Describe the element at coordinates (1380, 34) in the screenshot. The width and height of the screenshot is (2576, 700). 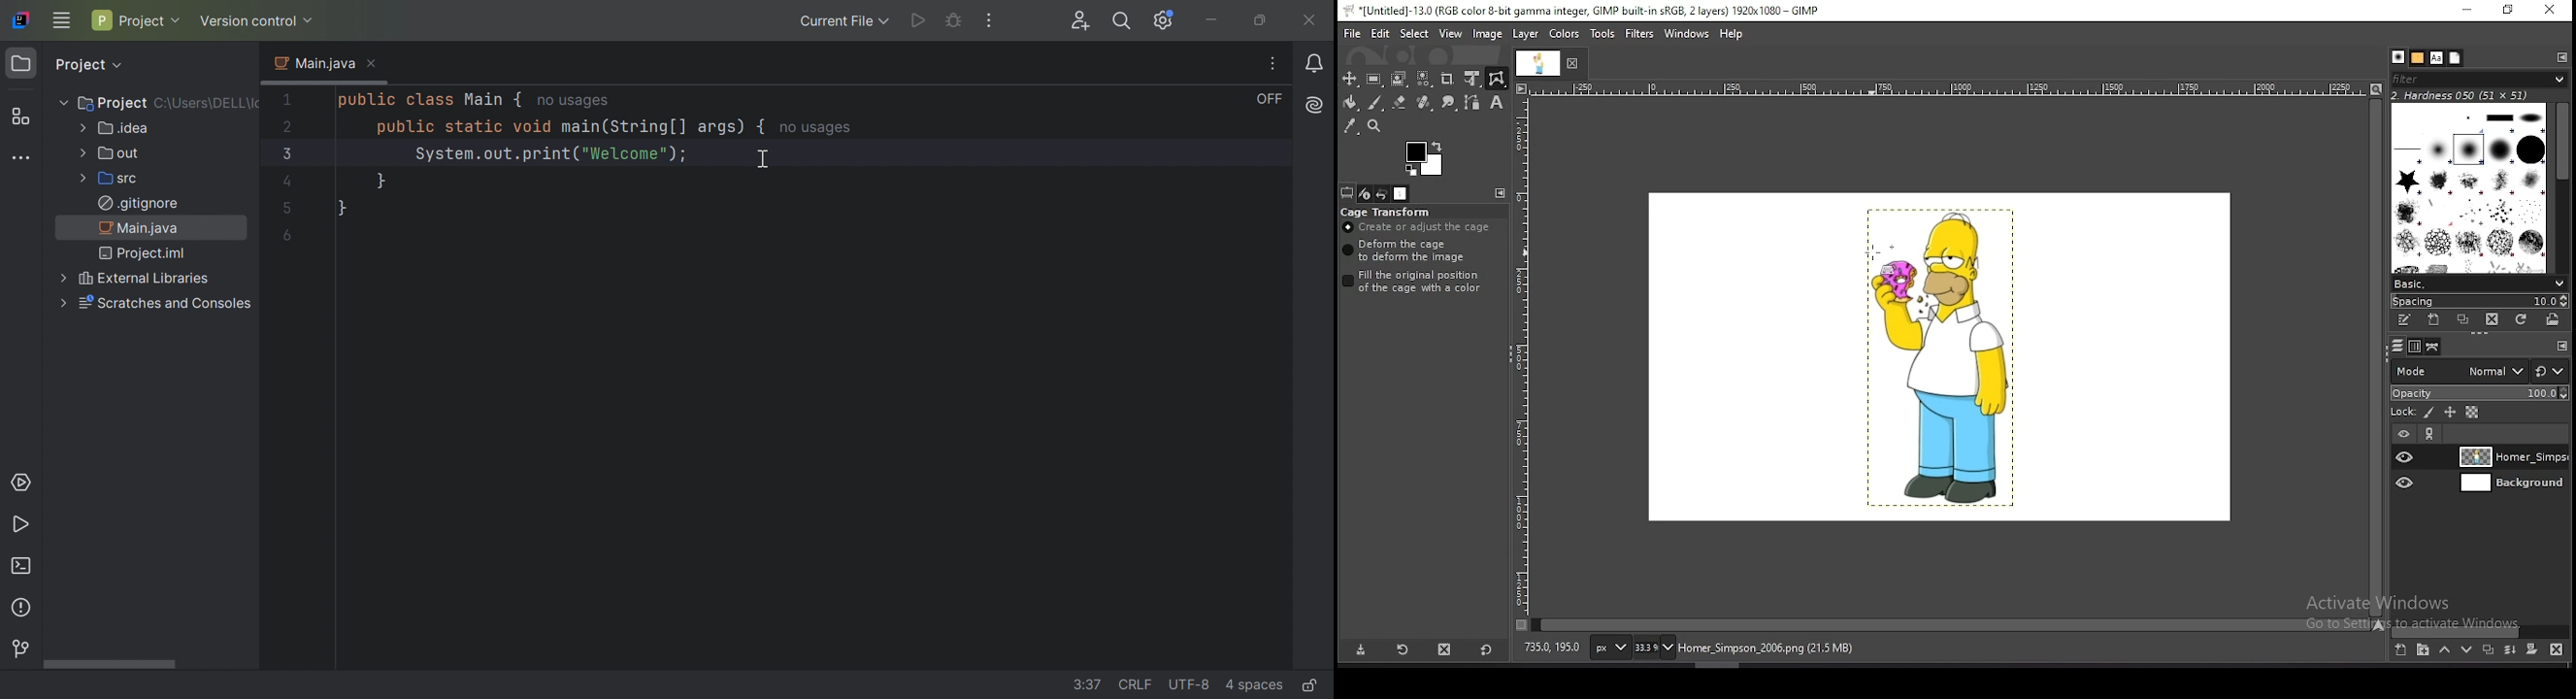
I see `edit` at that location.